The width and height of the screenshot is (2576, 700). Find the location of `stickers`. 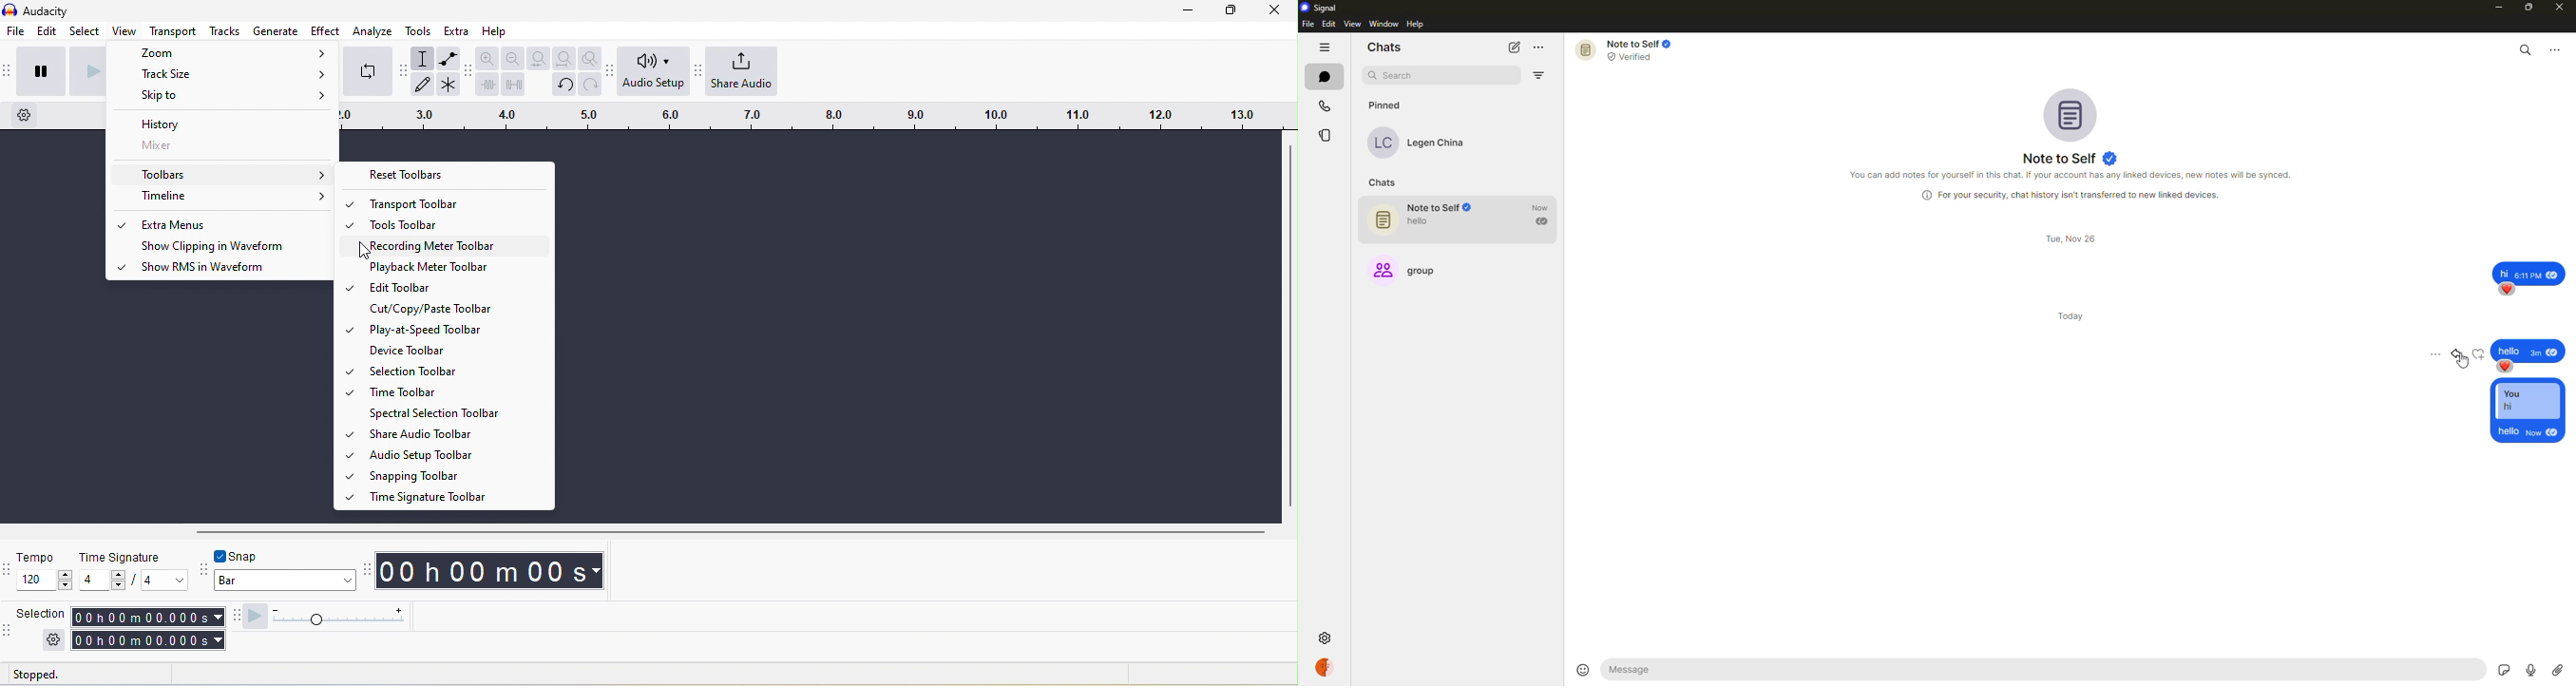

stickers is located at coordinates (2496, 667).